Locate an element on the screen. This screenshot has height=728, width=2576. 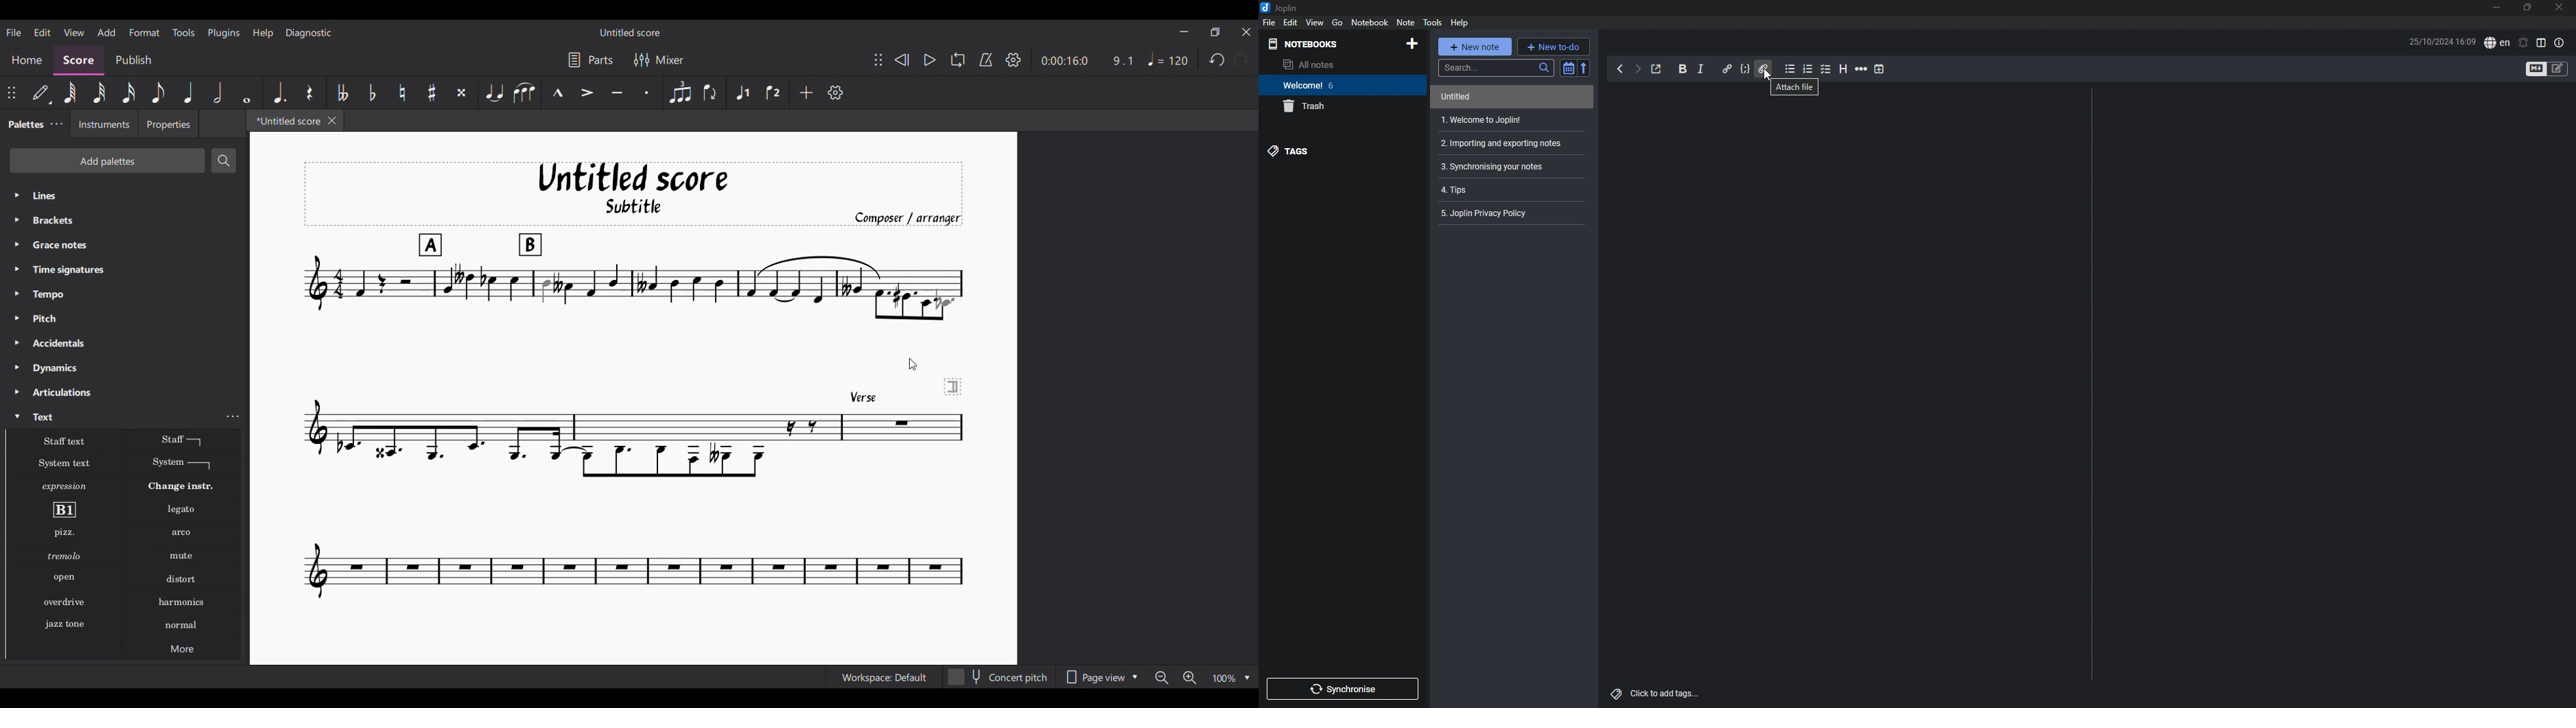
bold is located at coordinates (1683, 69).